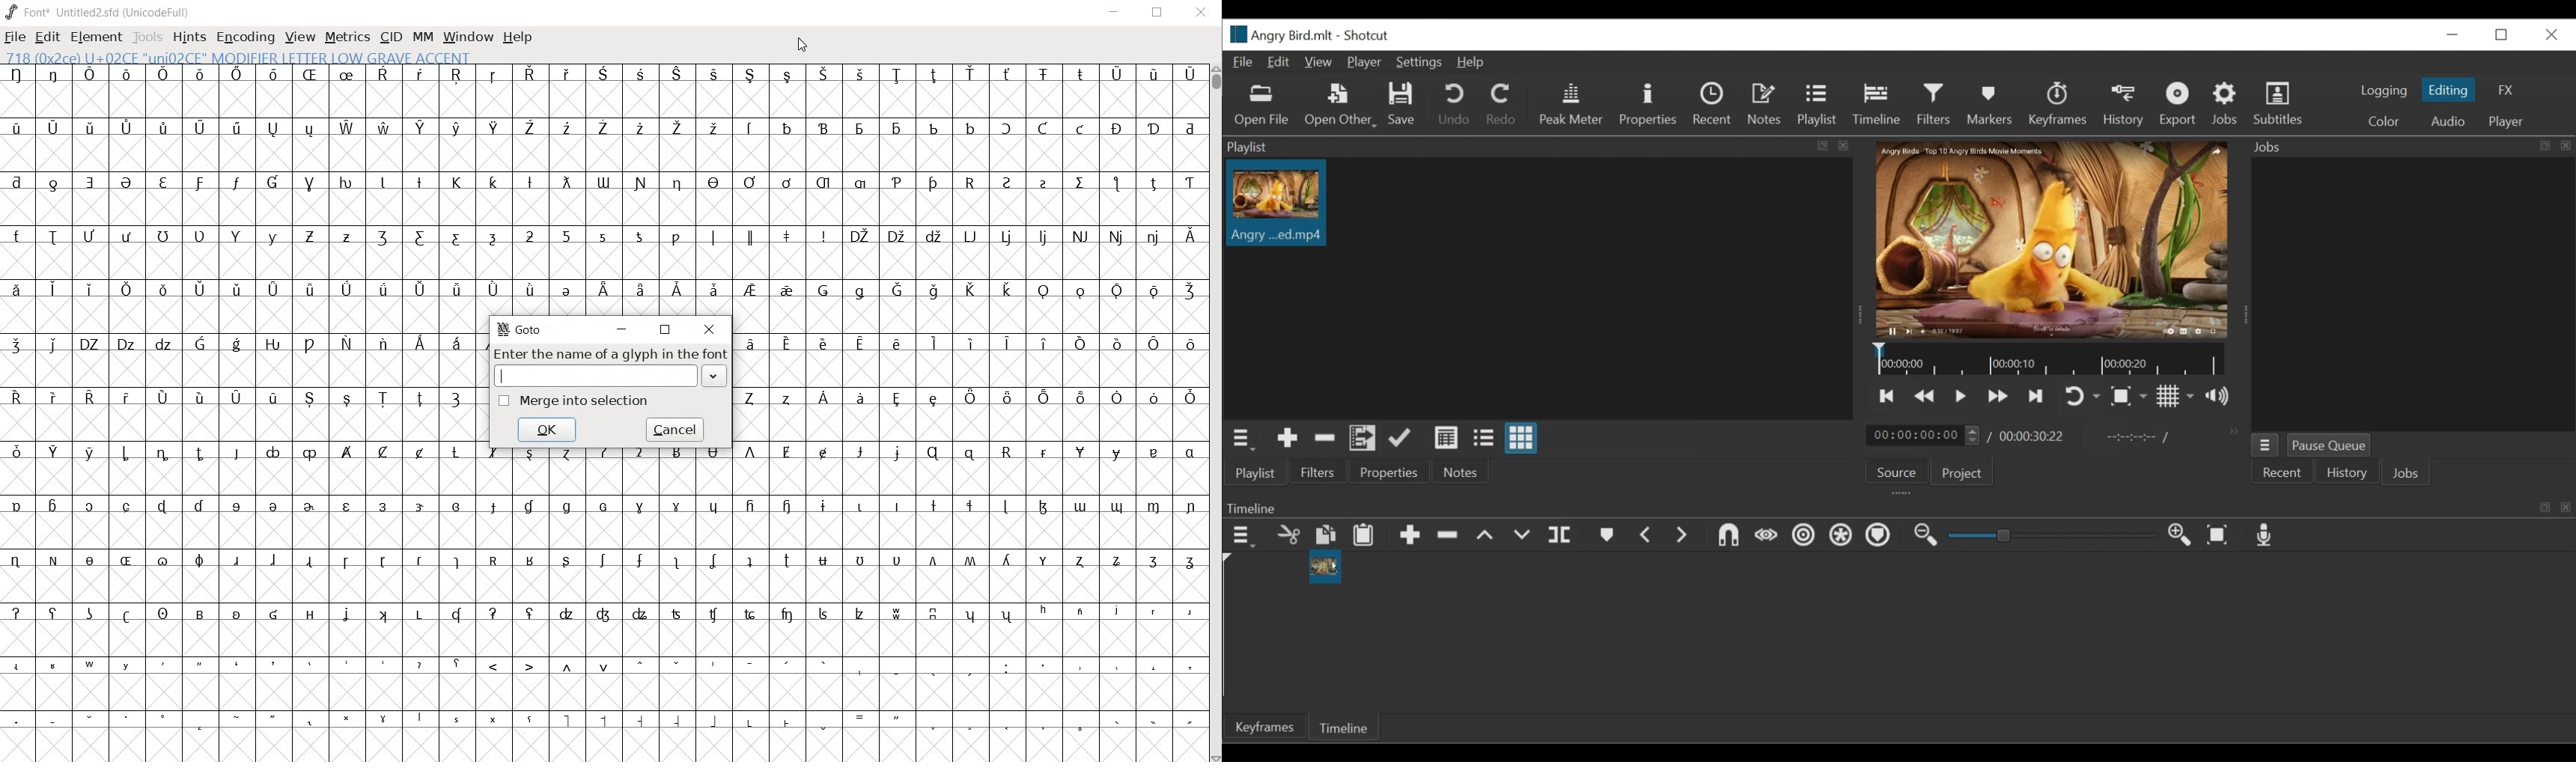 The image size is (2576, 784). Describe the element at coordinates (1889, 396) in the screenshot. I see `Skip to the next point` at that location.